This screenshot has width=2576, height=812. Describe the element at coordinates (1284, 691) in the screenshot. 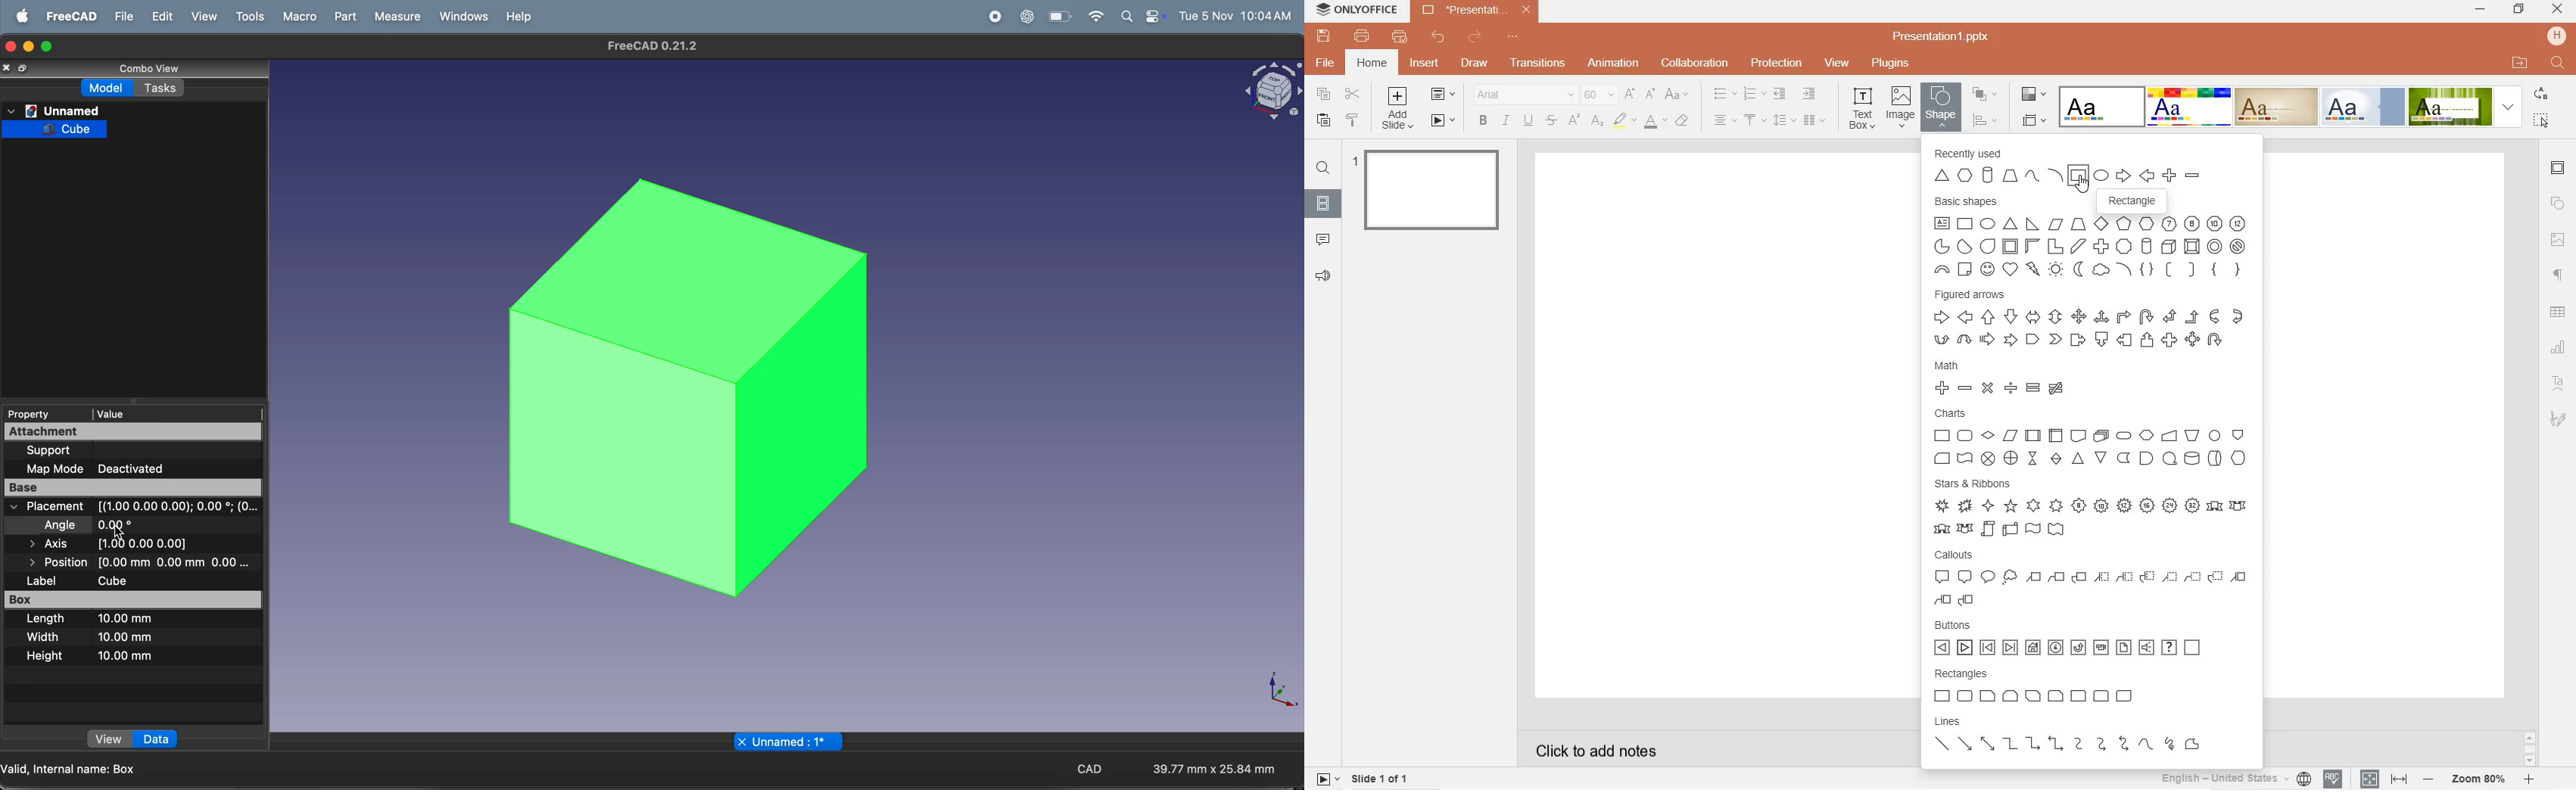

I see `axis compass` at that location.